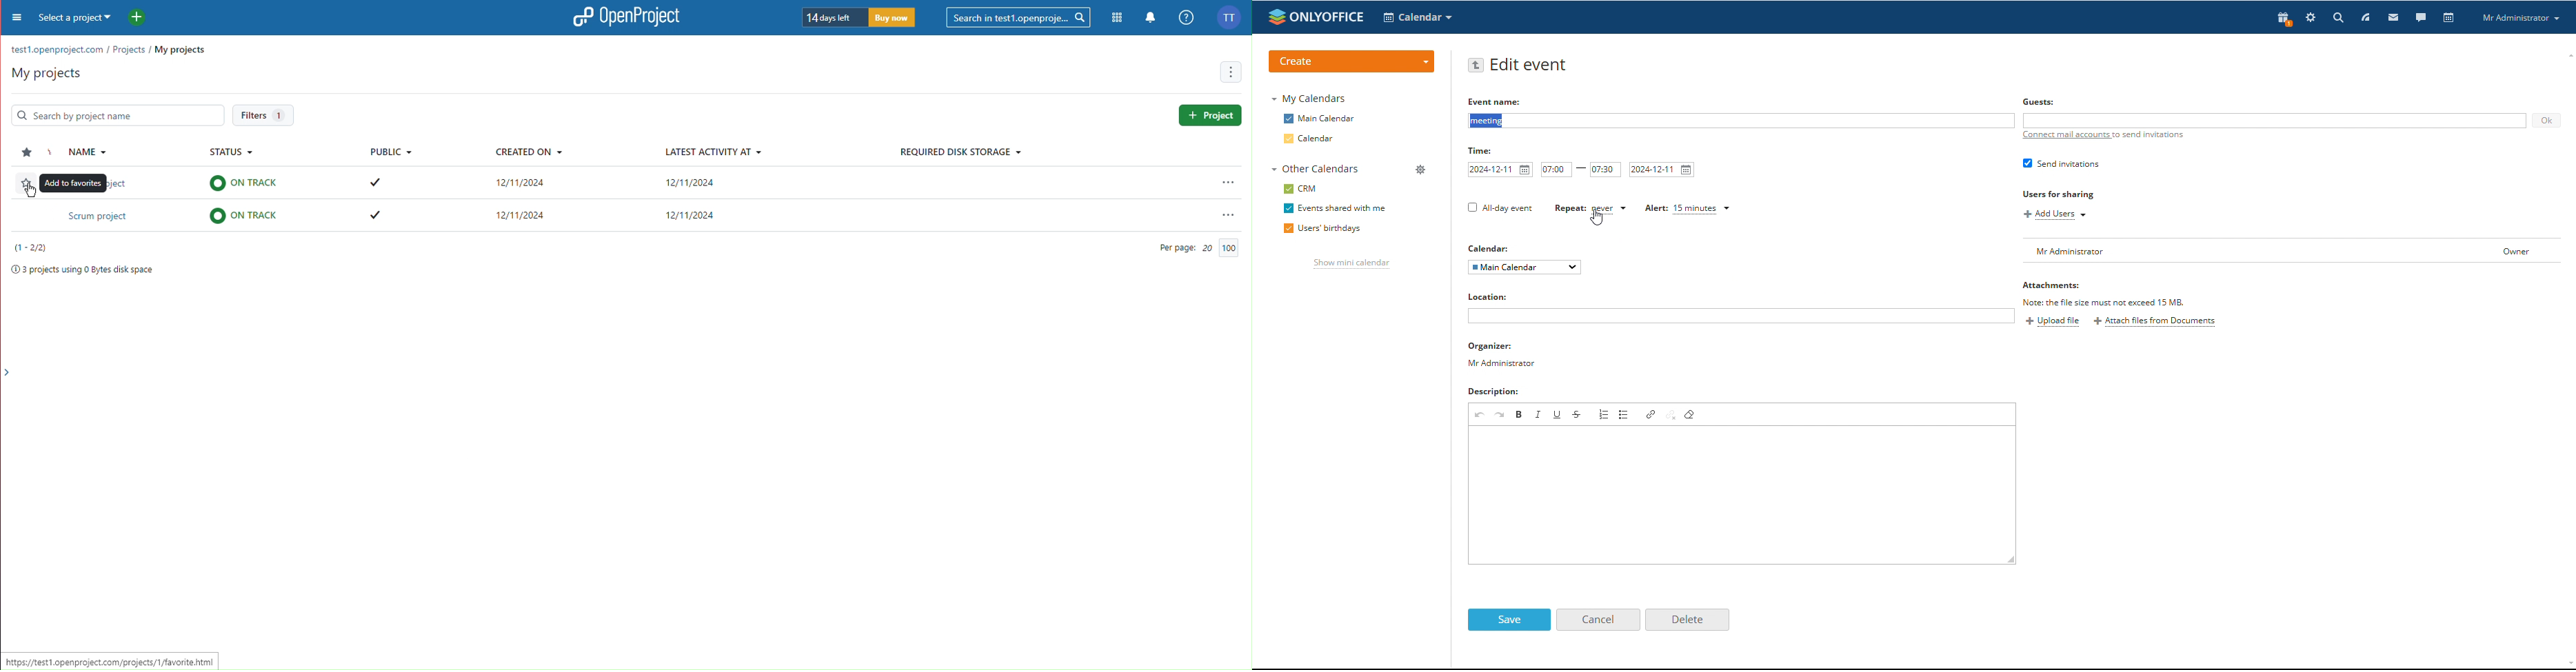 This screenshot has height=672, width=2576. What do you see at coordinates (2040, 101) in the screenshot?
I see `guests` at bounding box center [2040, 101].